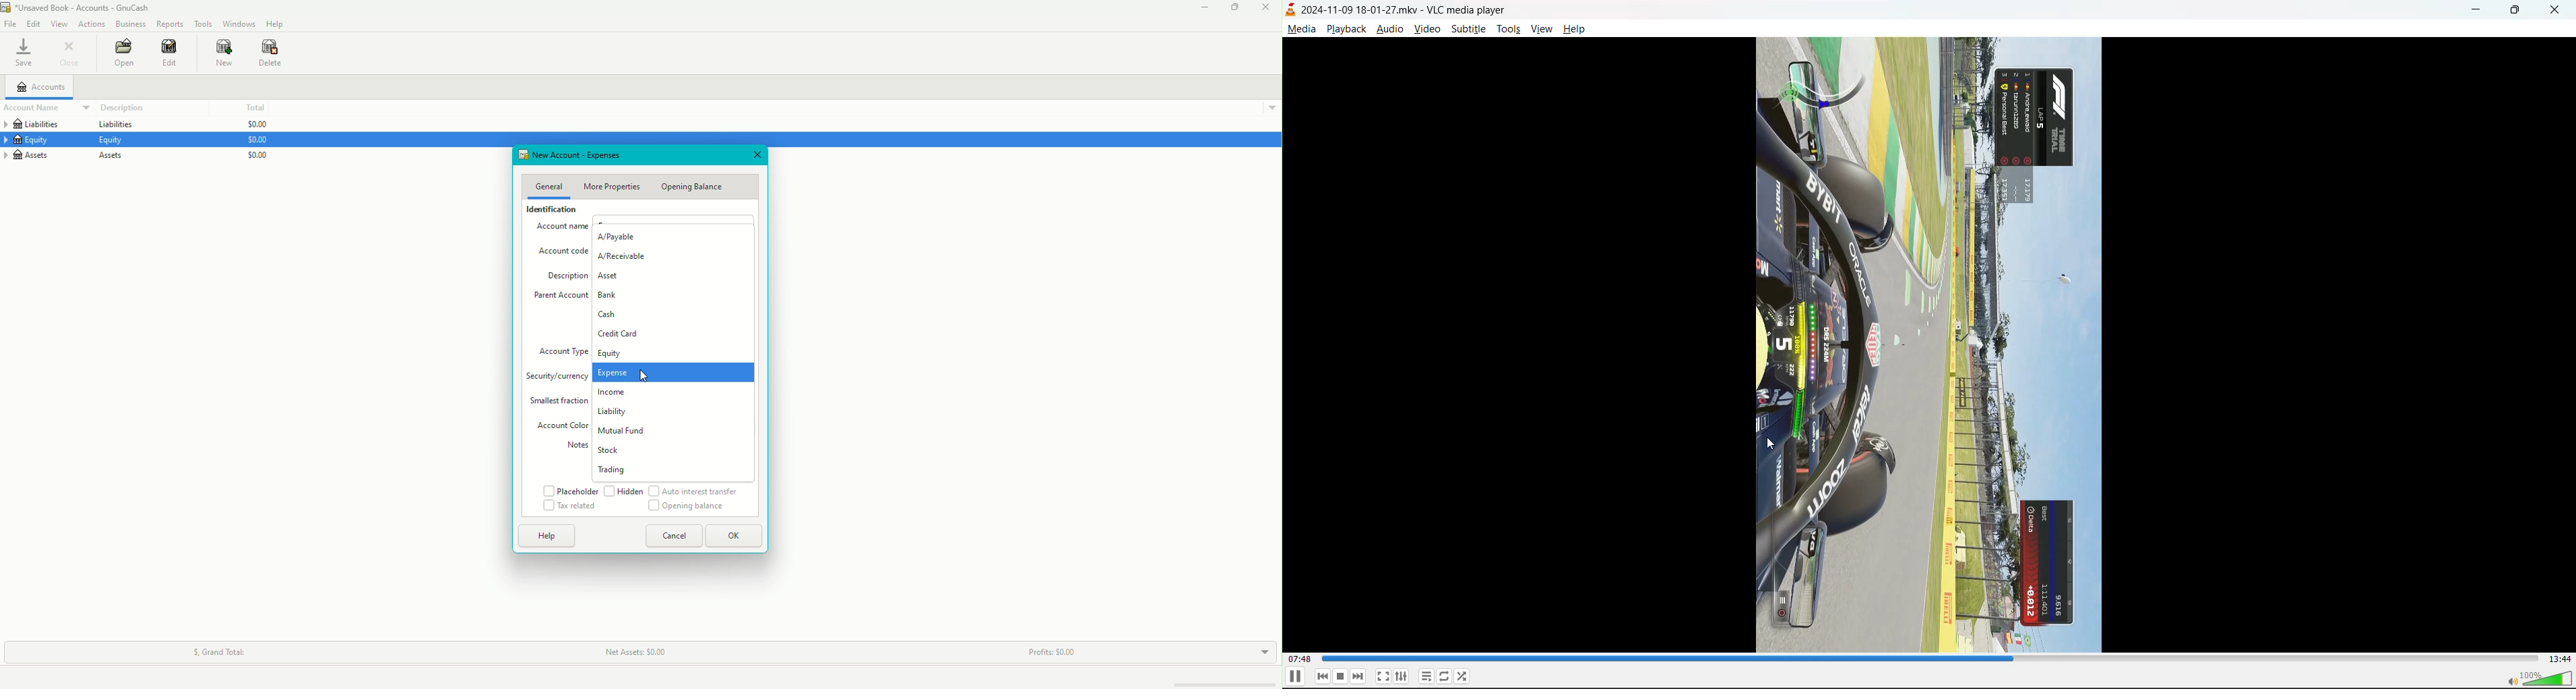 The width and height of the screenshot is (2576, 700). I want to click on Close, so click(71, 54).